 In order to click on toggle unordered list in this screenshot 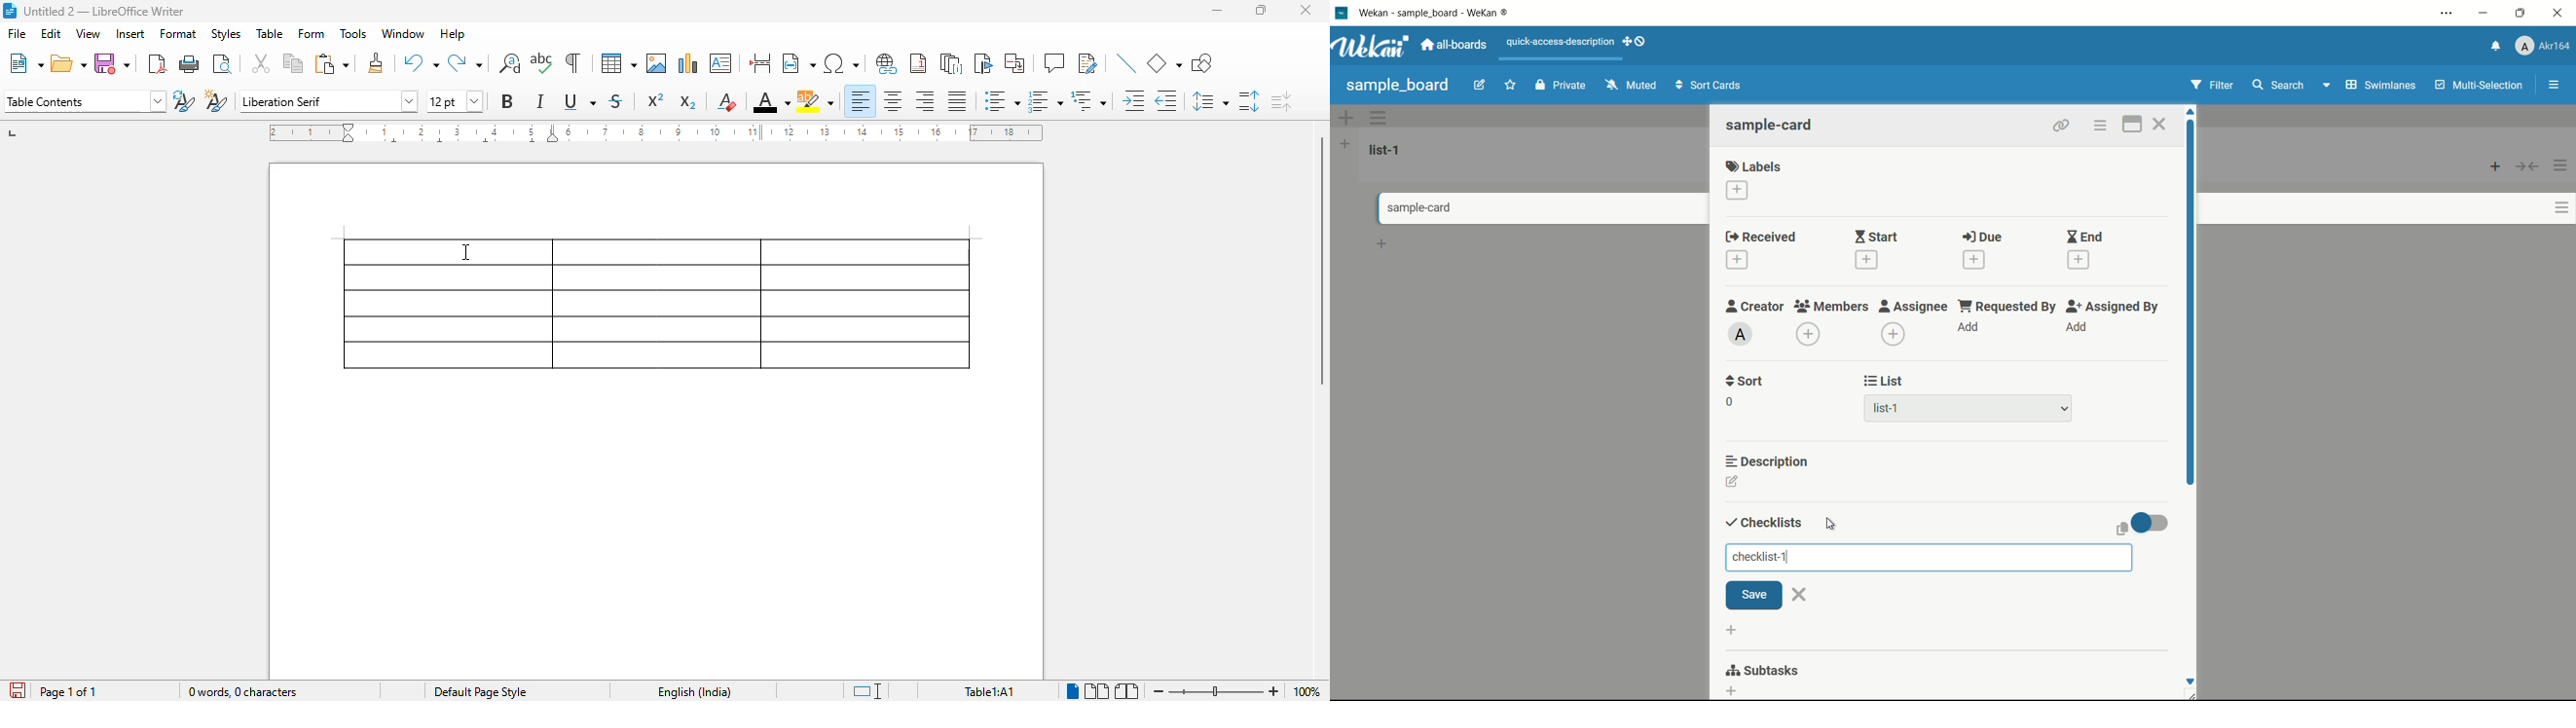, I will do `click(1002, 100)`.